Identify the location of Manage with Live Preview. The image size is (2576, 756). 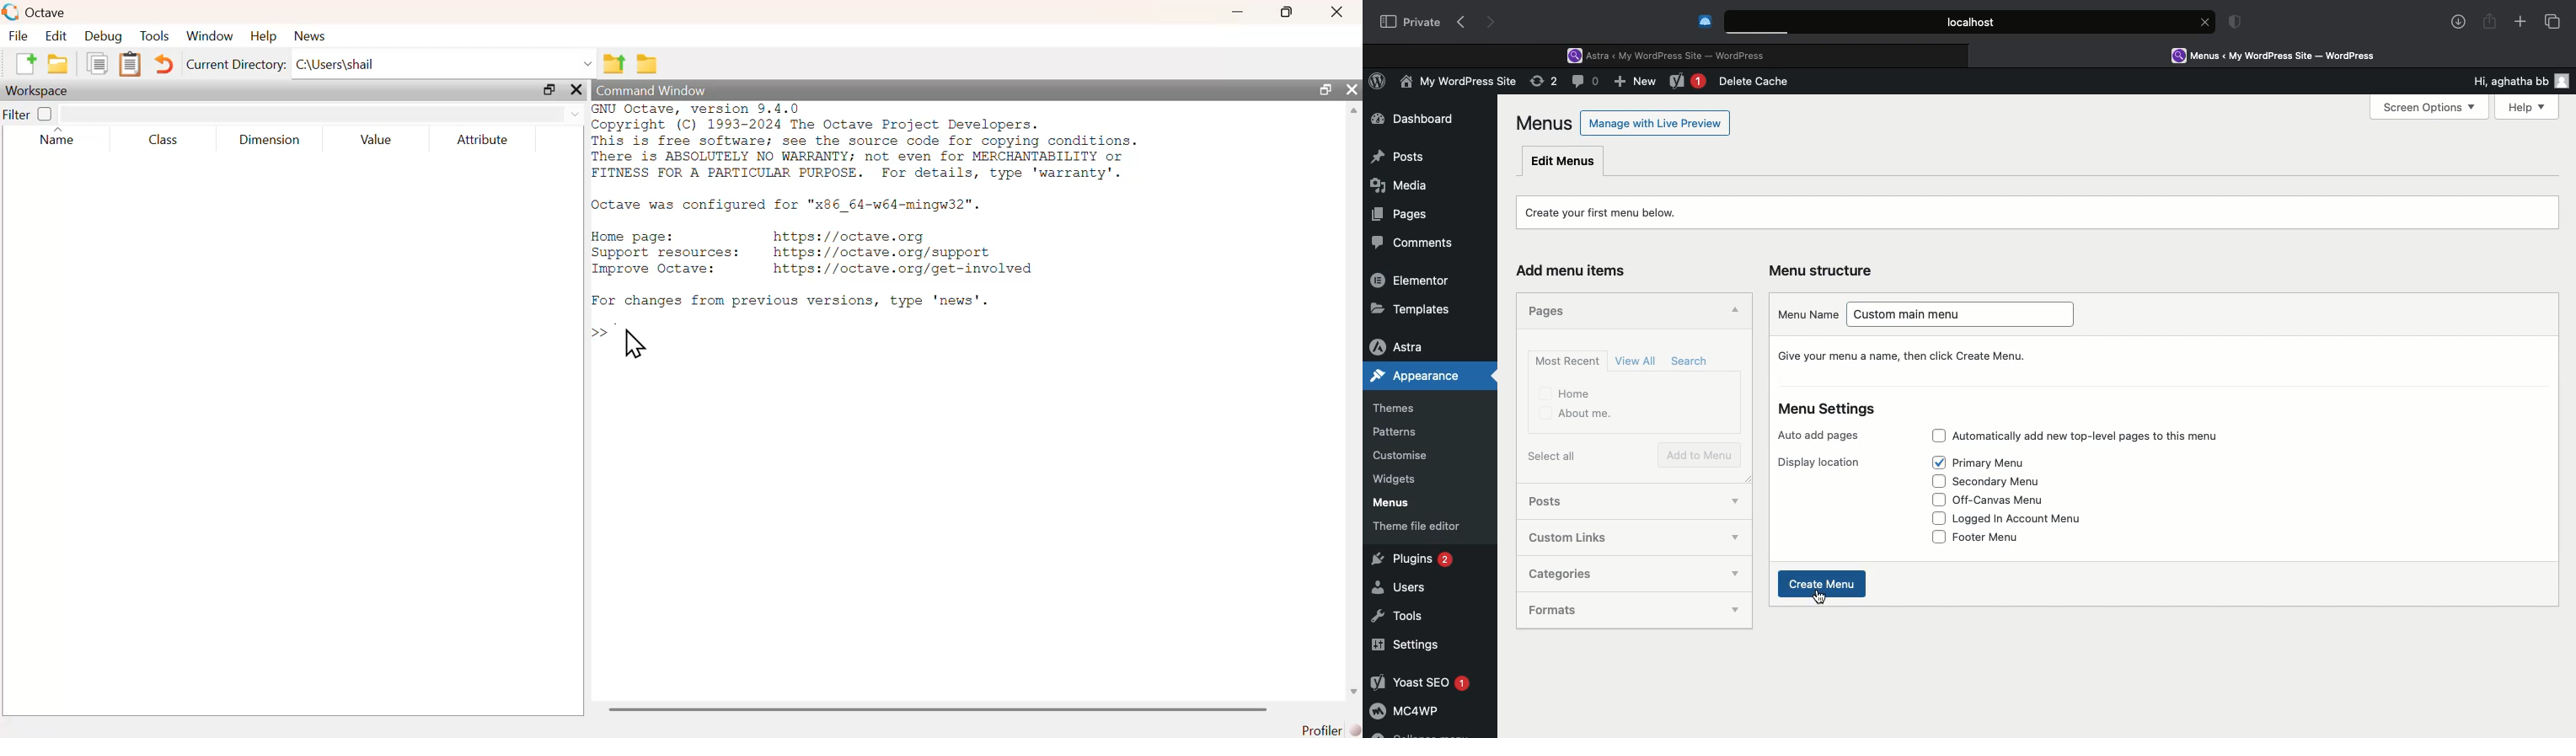
(1656, 122).